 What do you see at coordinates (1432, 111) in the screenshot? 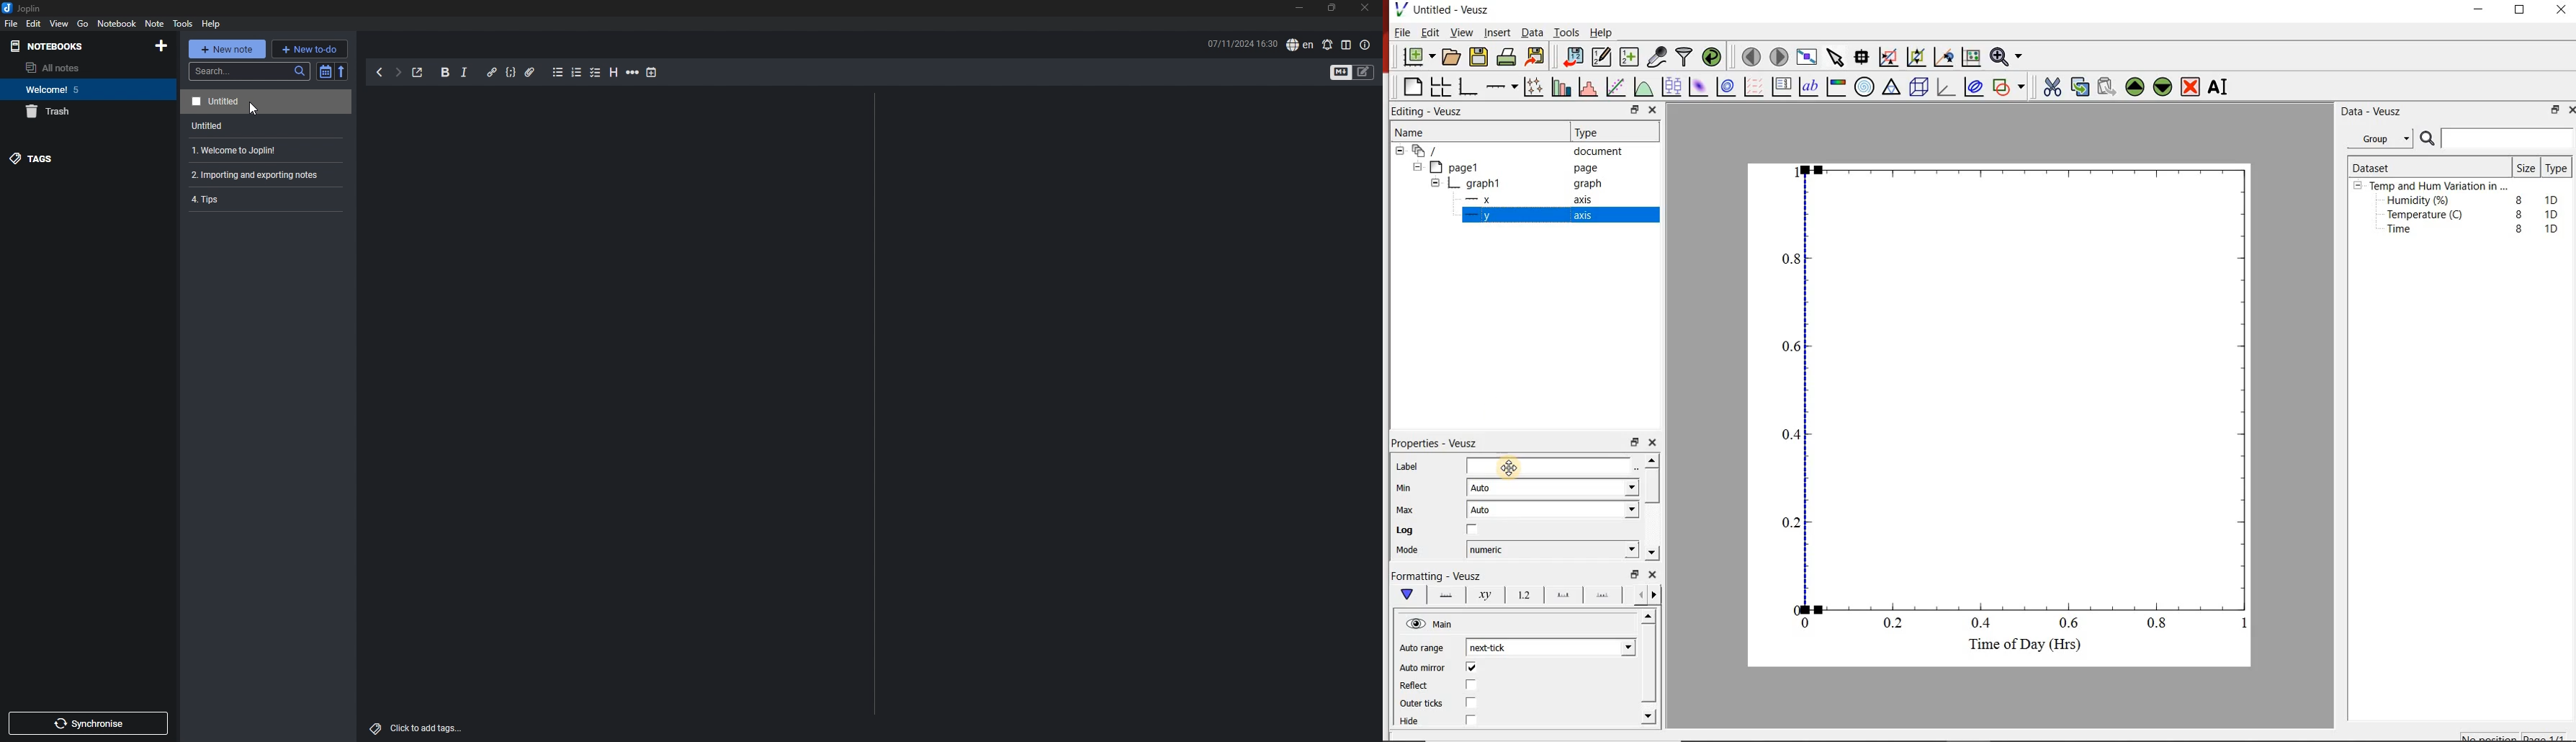
I see `Editing - Veusz` at bounding box center [1432, 111].